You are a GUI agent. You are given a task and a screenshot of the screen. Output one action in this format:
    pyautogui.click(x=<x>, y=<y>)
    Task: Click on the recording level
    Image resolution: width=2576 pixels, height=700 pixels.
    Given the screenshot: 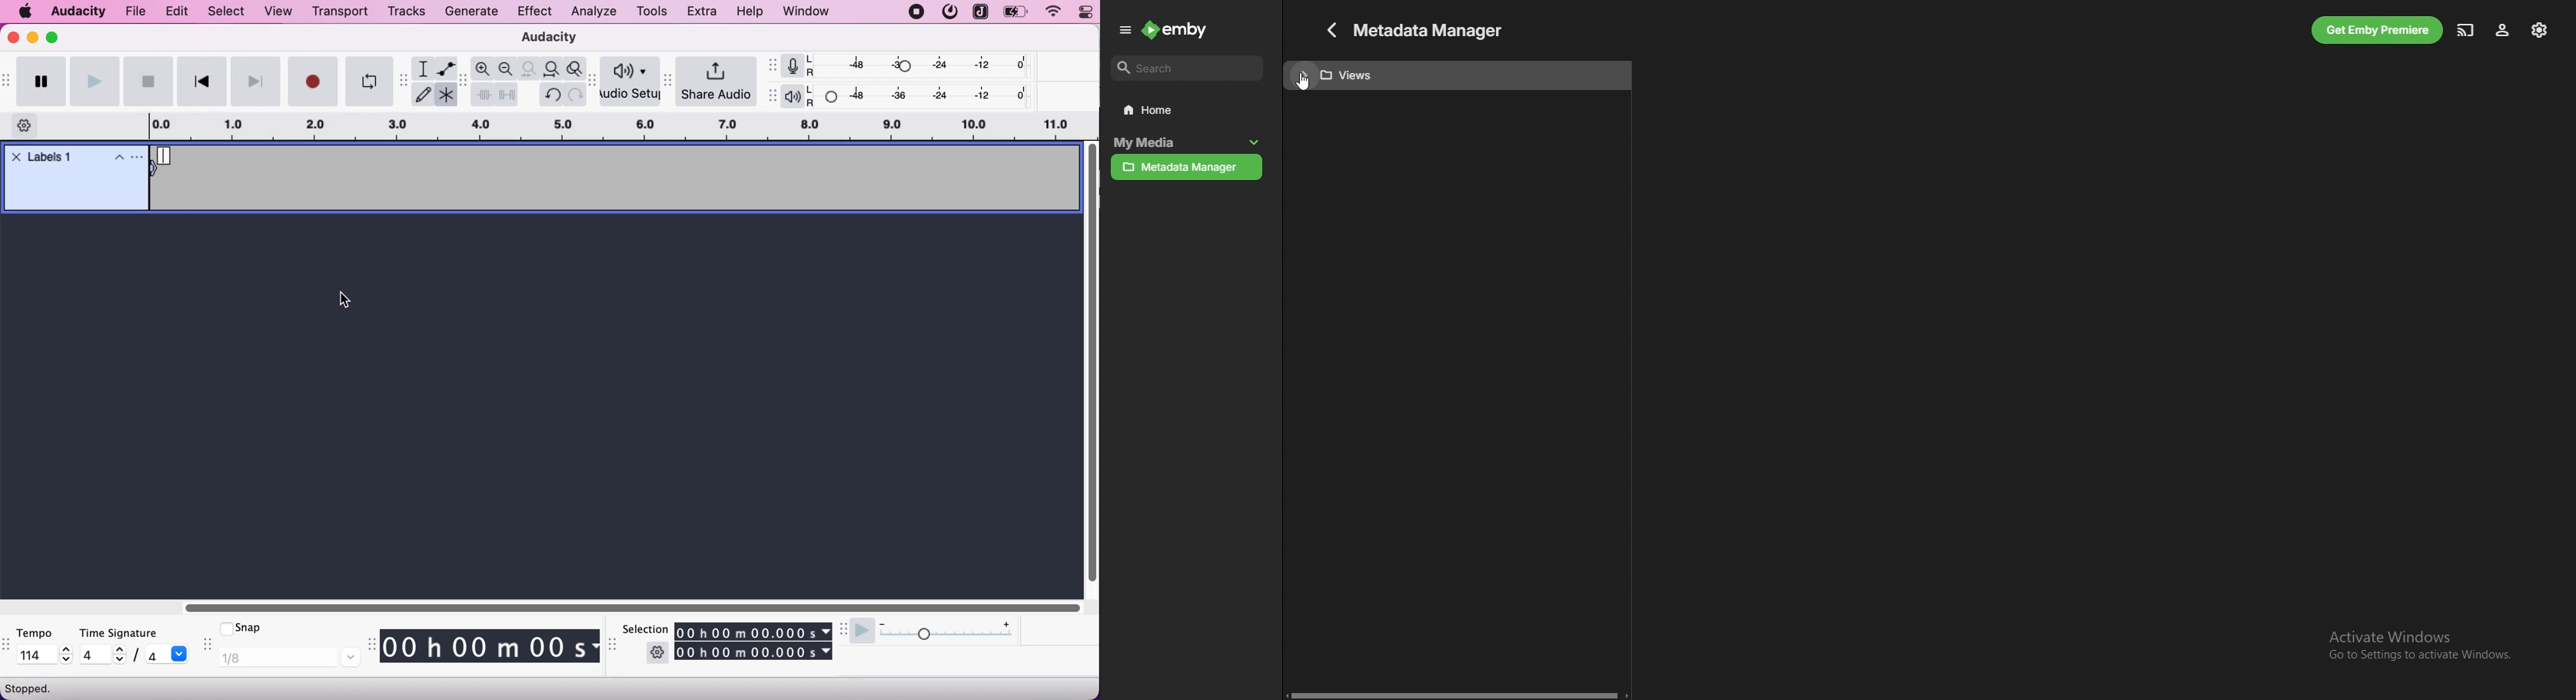 What is the action you would take?
    pyautogui.click(x=921, y=65)
    